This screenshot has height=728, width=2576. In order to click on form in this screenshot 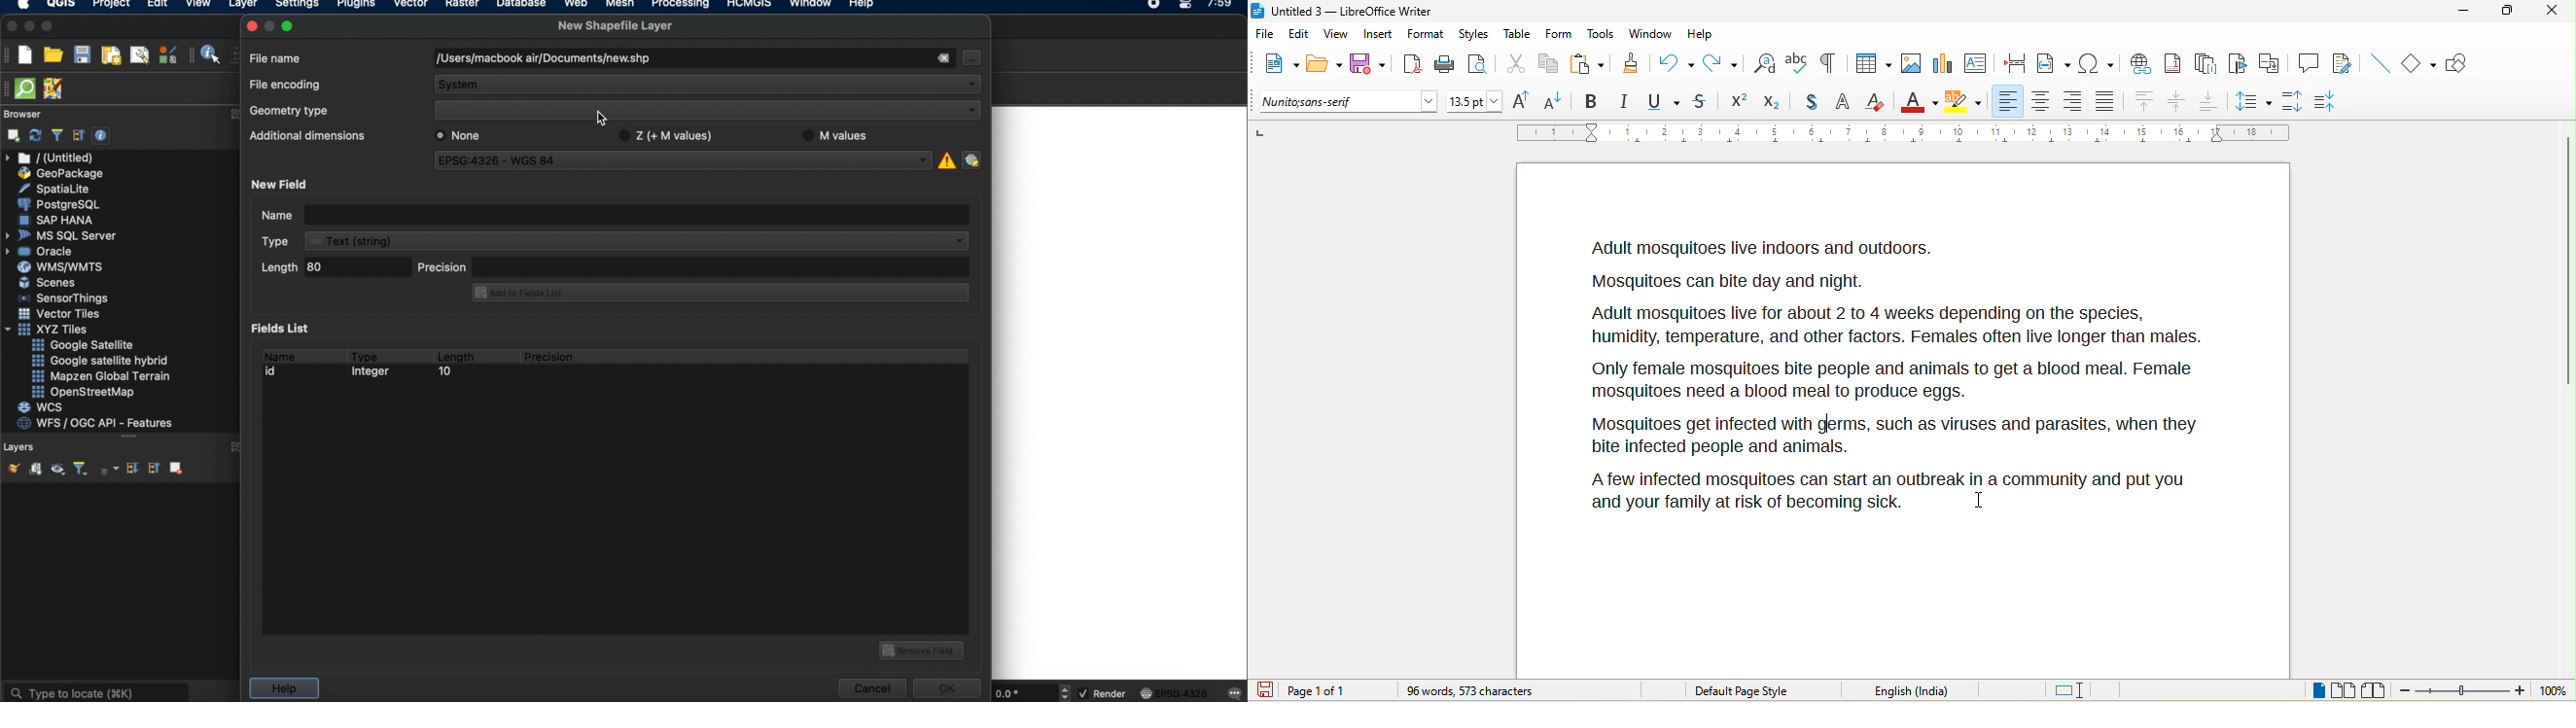, I will do `click(1560, 35)`.